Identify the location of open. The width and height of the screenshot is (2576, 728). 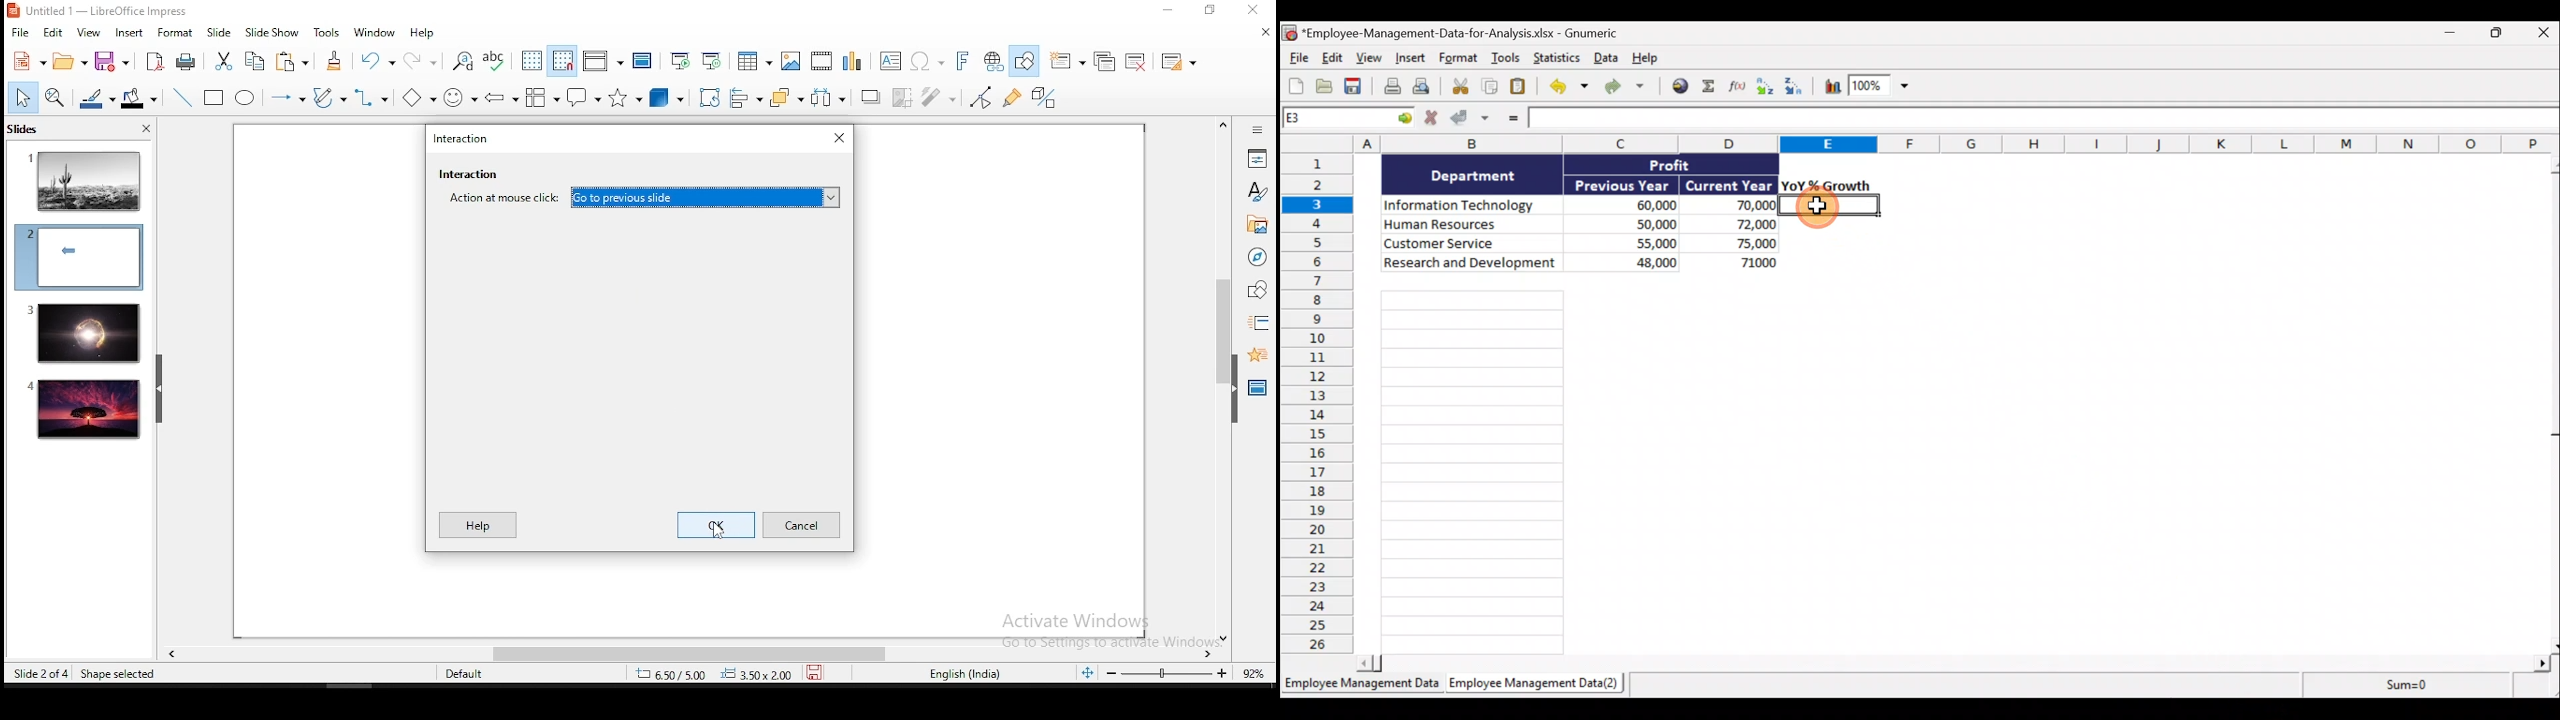
(70, 63).